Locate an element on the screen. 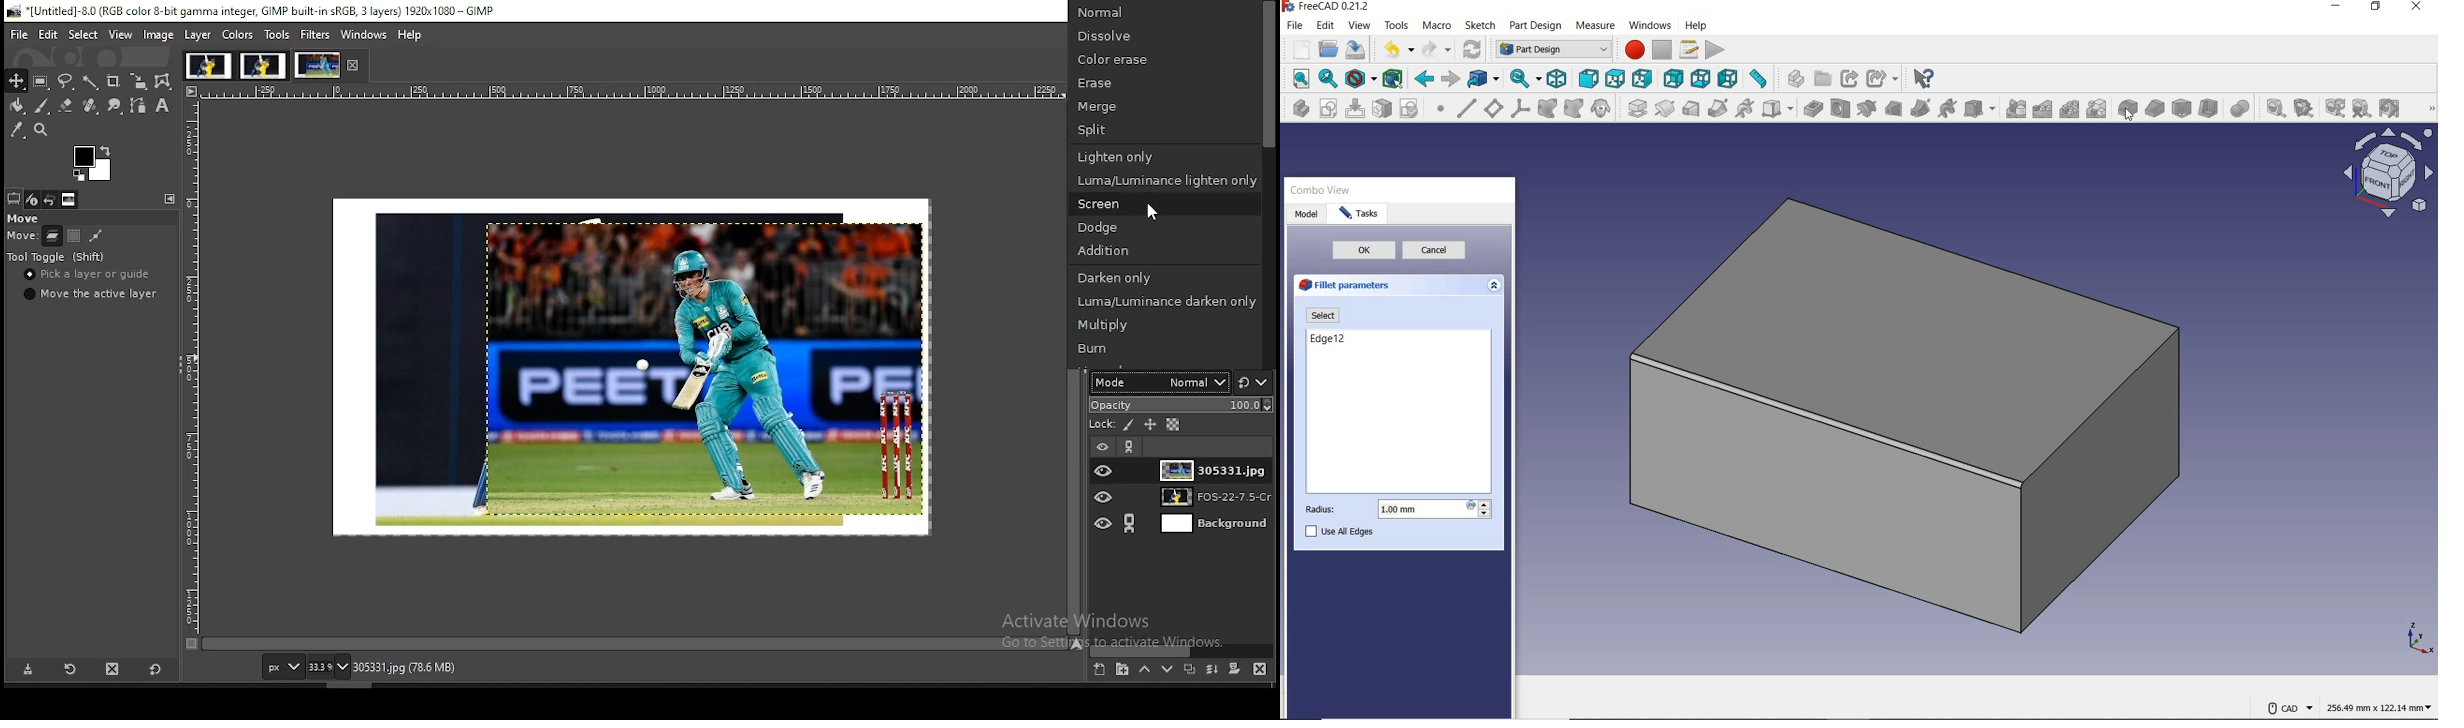 This screenshot has height=728, width=2464. additive helix is located at coordinates (1746, 108).